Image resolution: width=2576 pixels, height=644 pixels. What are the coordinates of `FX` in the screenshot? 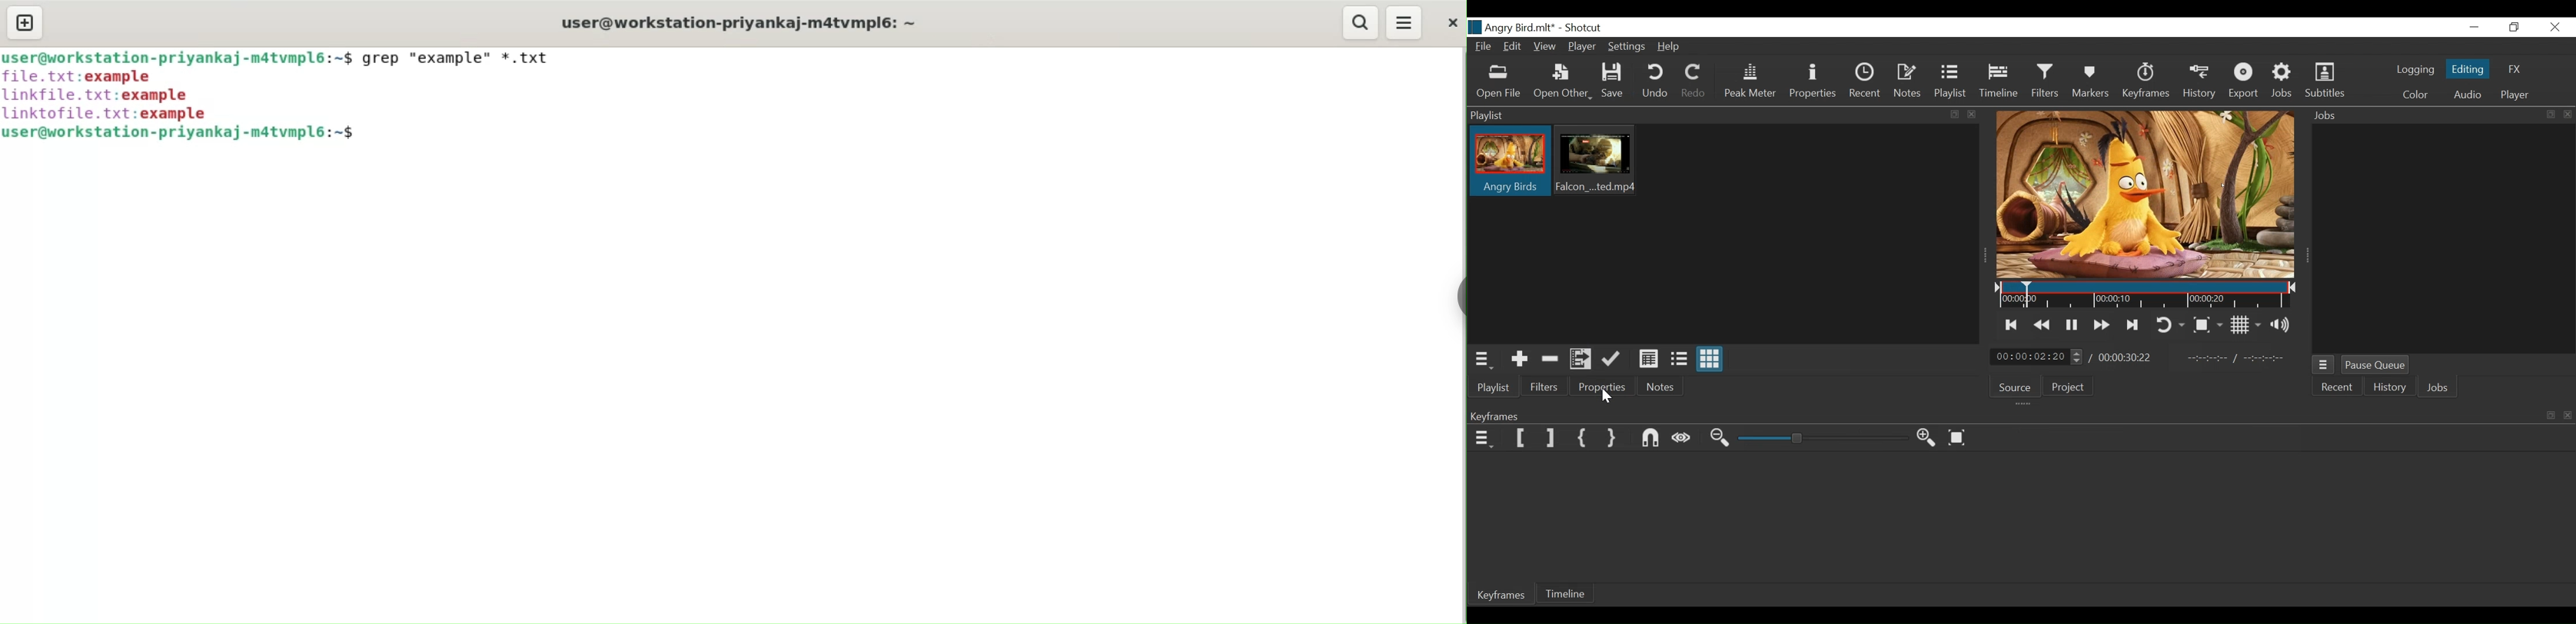 It's located at (2517, 68).